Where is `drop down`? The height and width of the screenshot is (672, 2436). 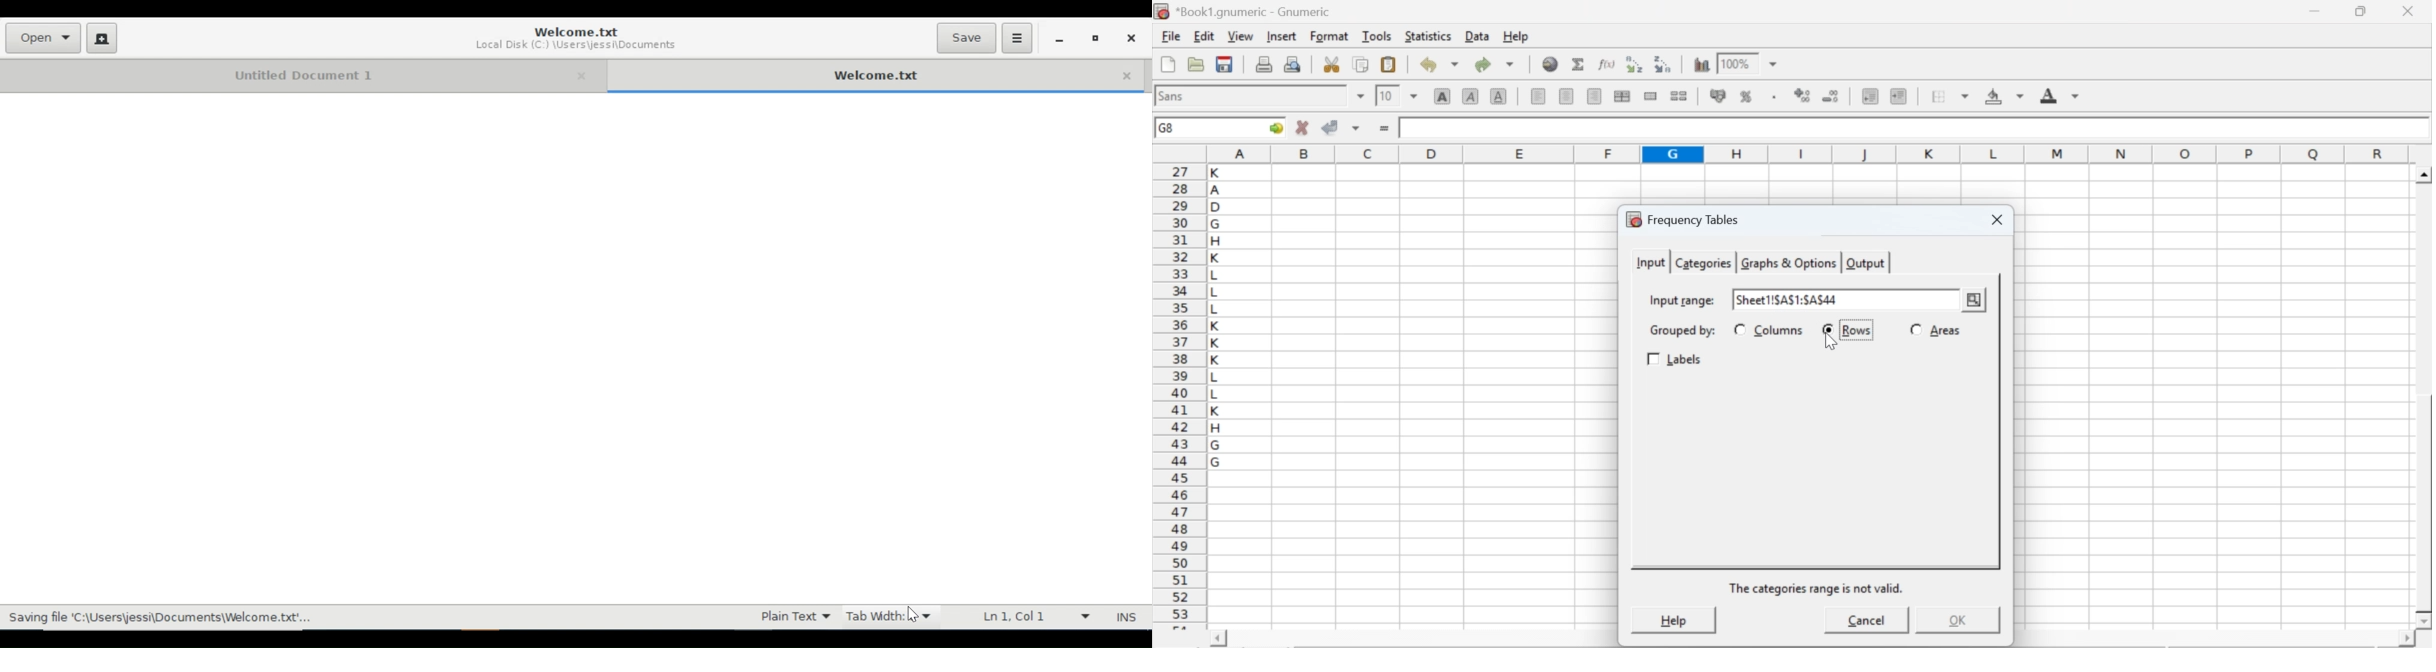 drop down is located at coordinates (1414, 95).